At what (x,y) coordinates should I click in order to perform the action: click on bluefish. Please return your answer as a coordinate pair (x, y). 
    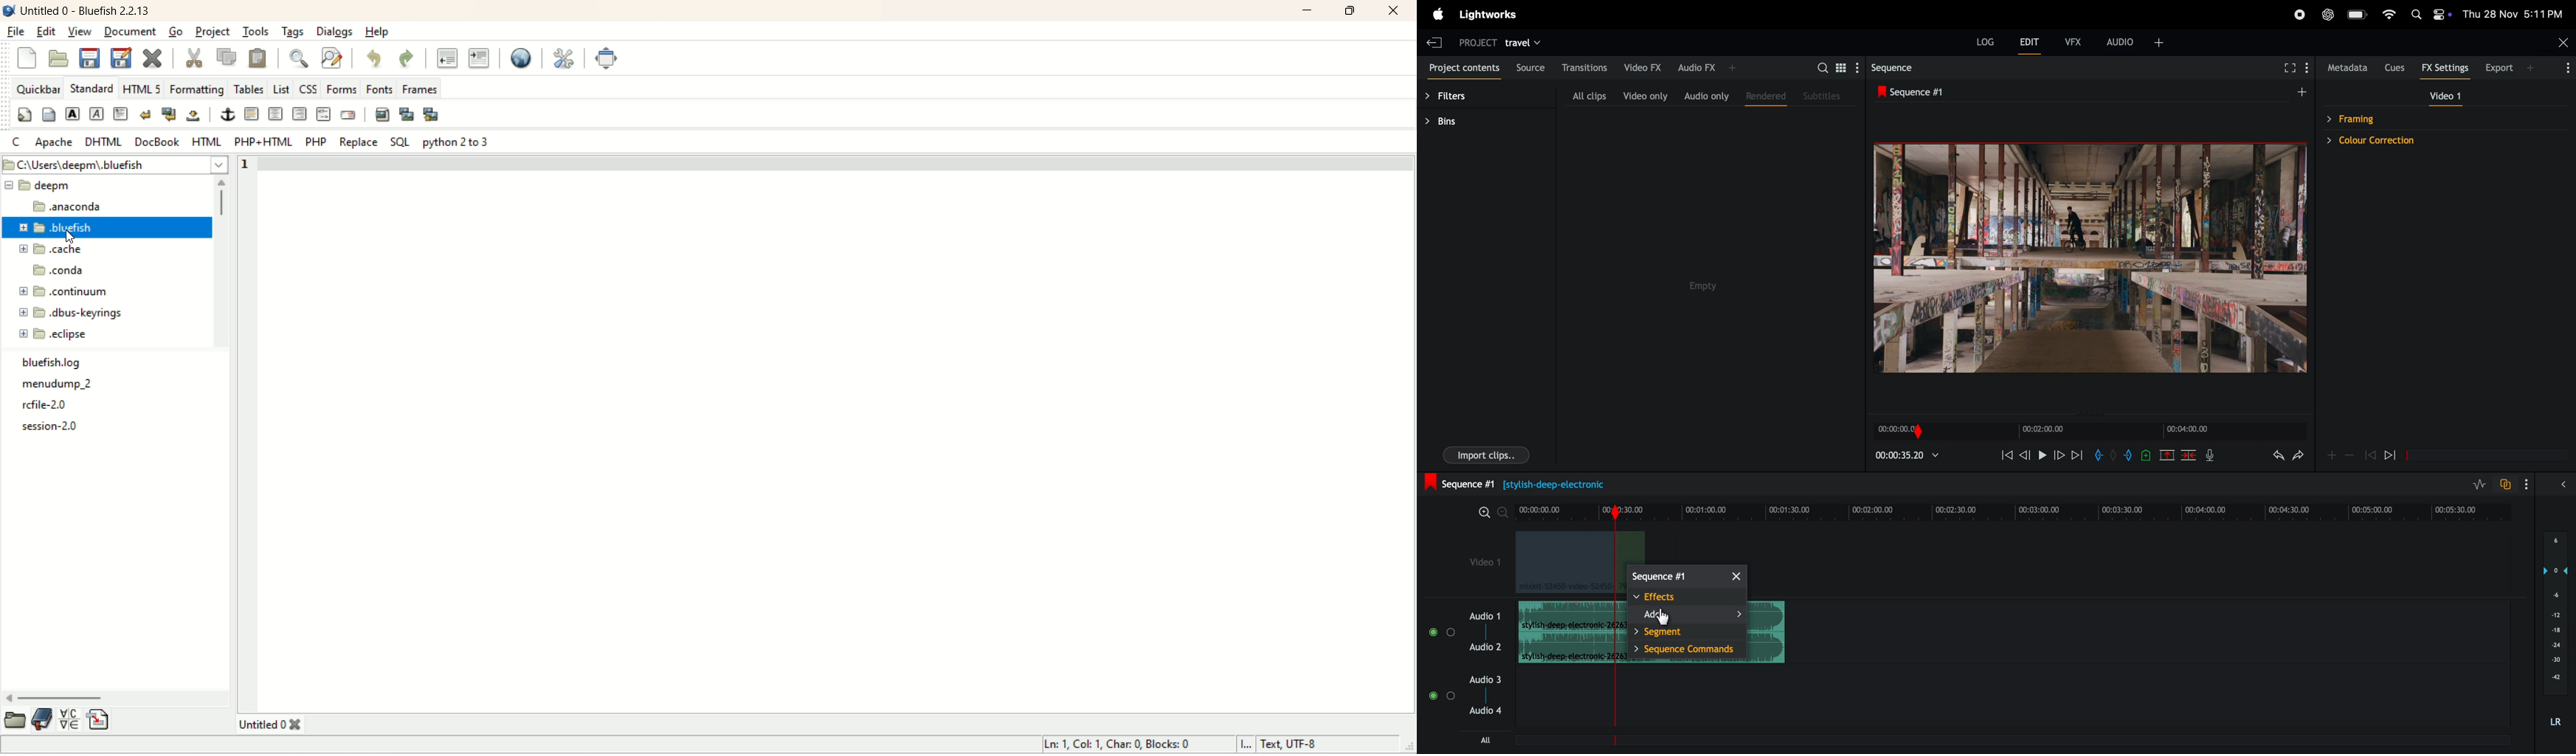
    Looking at the image, I should click on (61, 227).